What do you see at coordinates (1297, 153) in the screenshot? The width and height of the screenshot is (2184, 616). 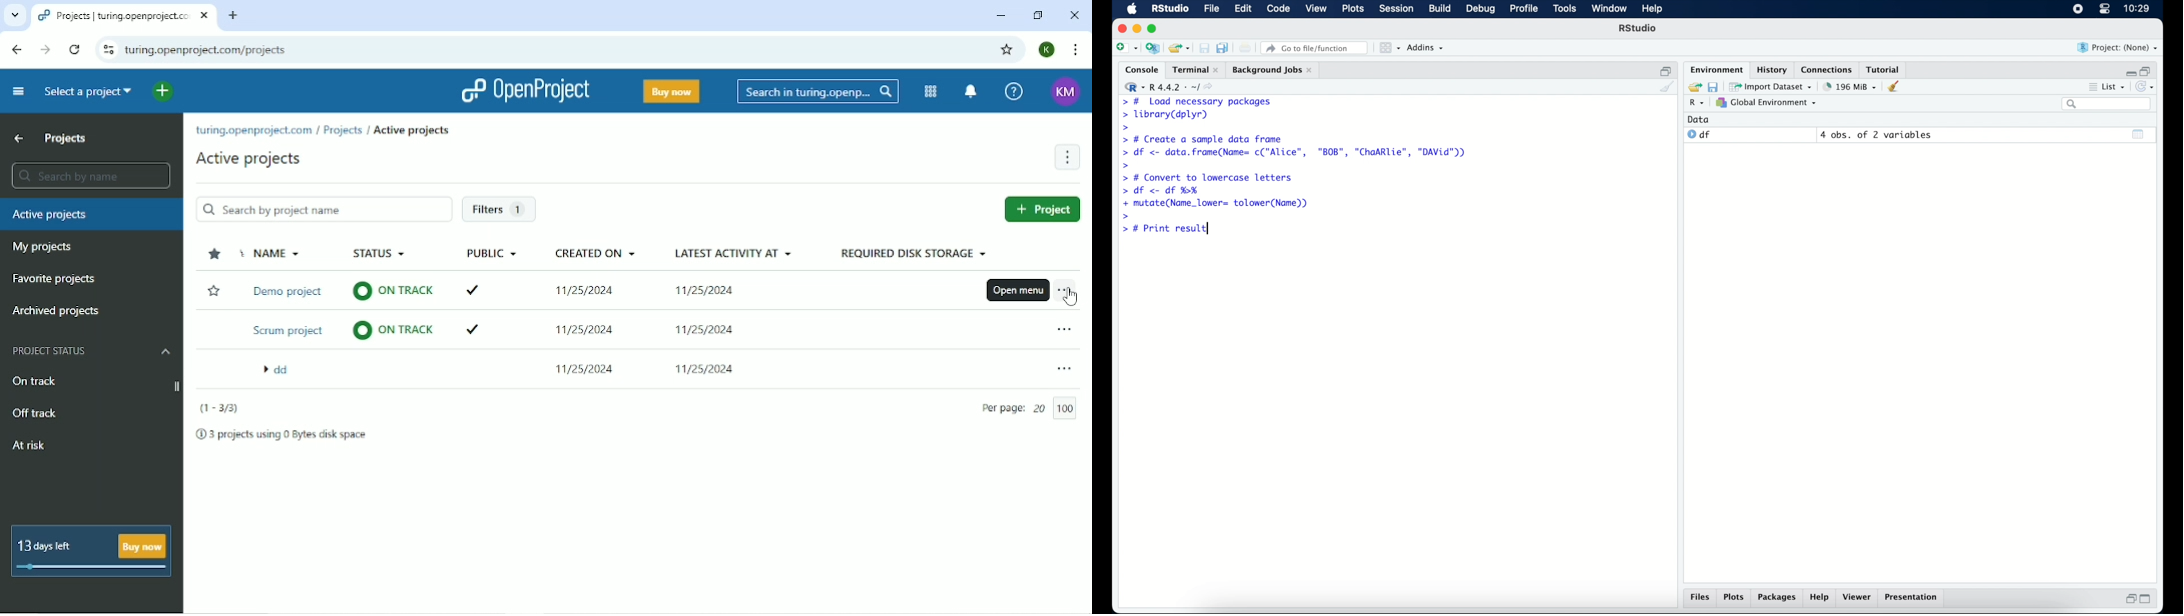 I see `> df <- data.frame(Name= c("Alice", "BOB", "ChaARlie", "DAVid"))|` at bounding box center [1297, 153].